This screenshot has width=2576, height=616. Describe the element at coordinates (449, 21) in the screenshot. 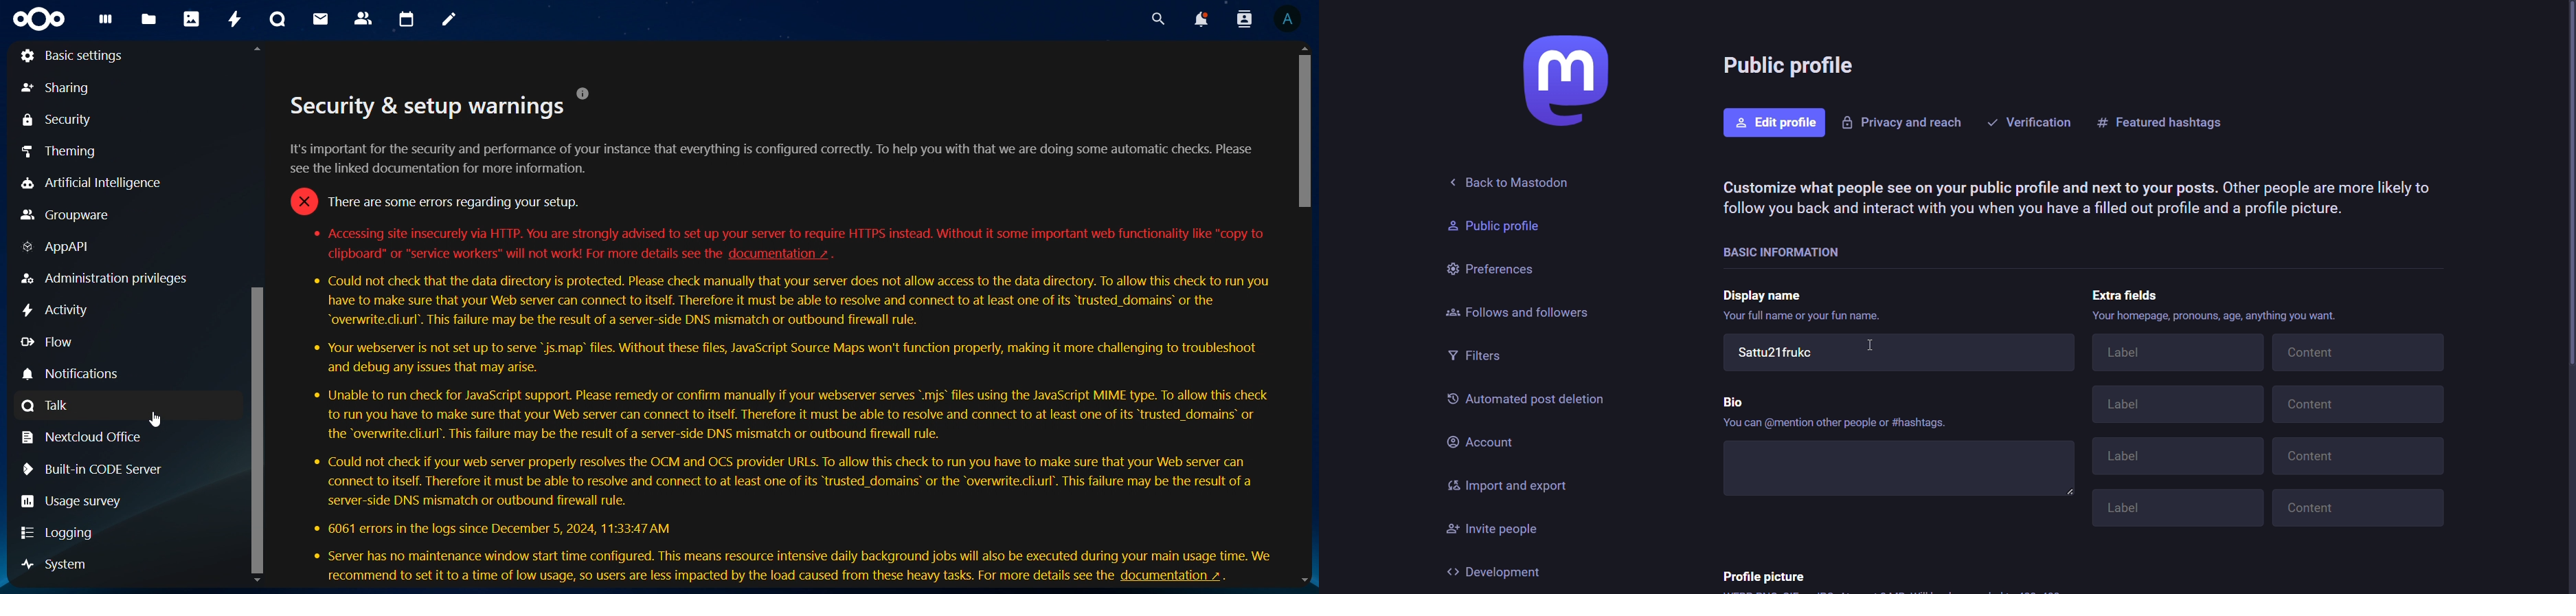

I see `notes` at that location.